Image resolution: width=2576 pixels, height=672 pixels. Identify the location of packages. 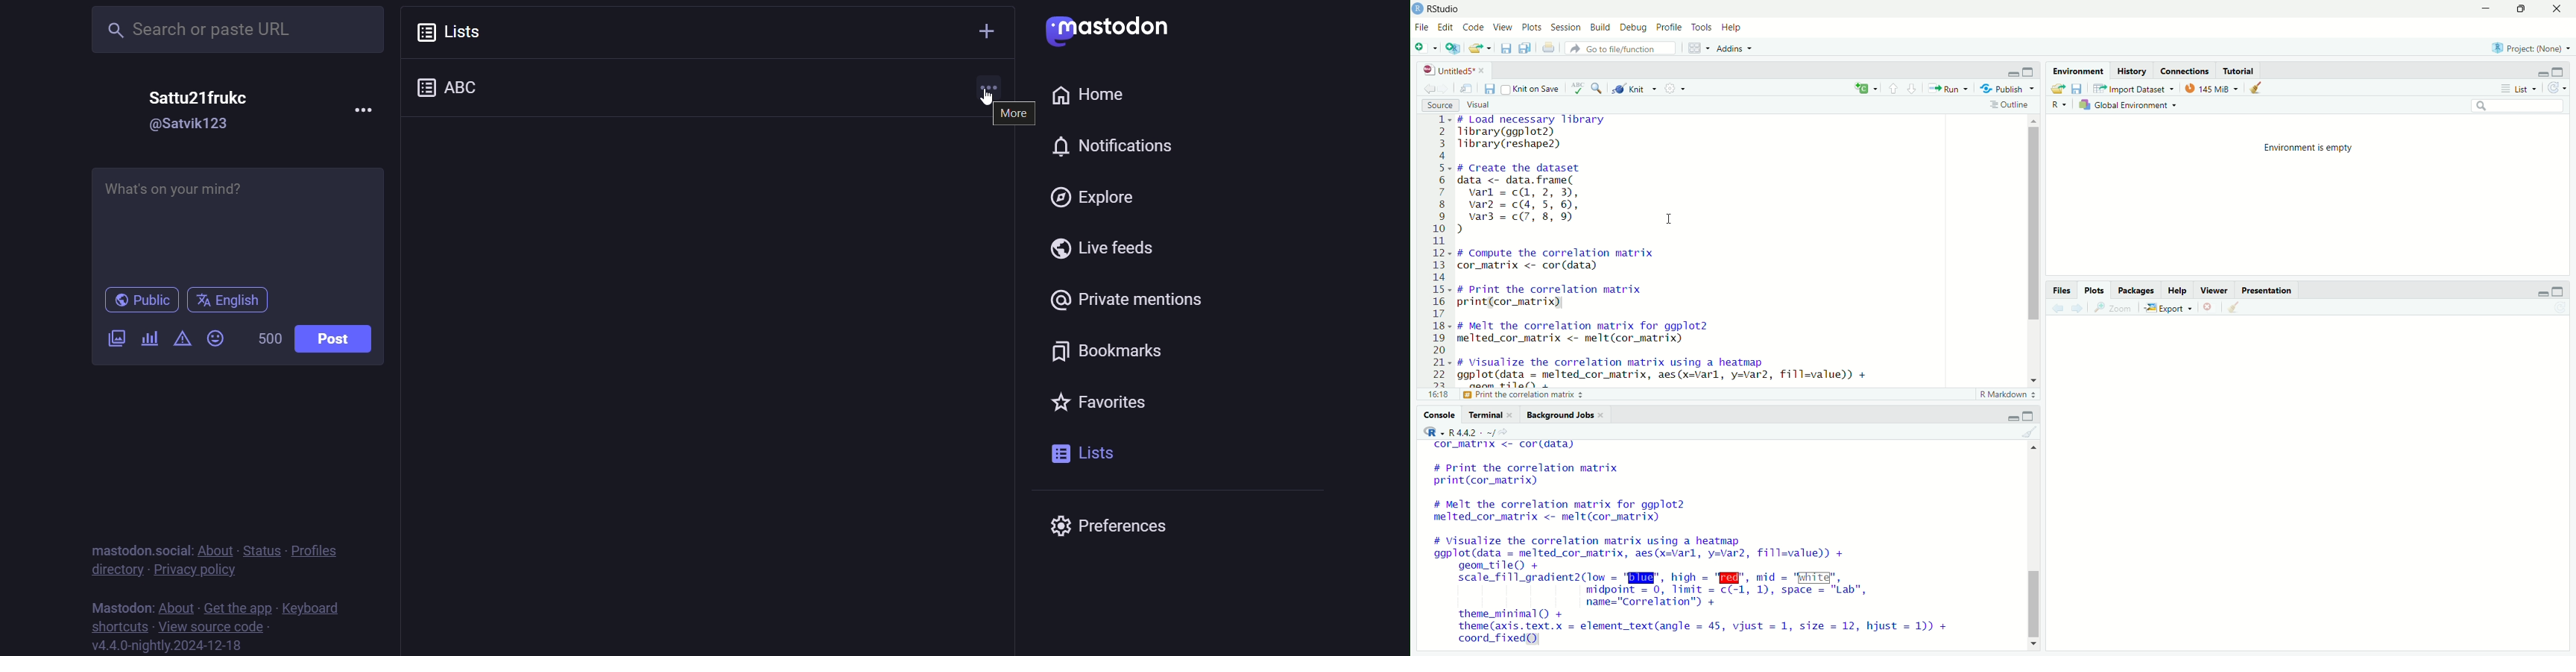
(2134, 290).